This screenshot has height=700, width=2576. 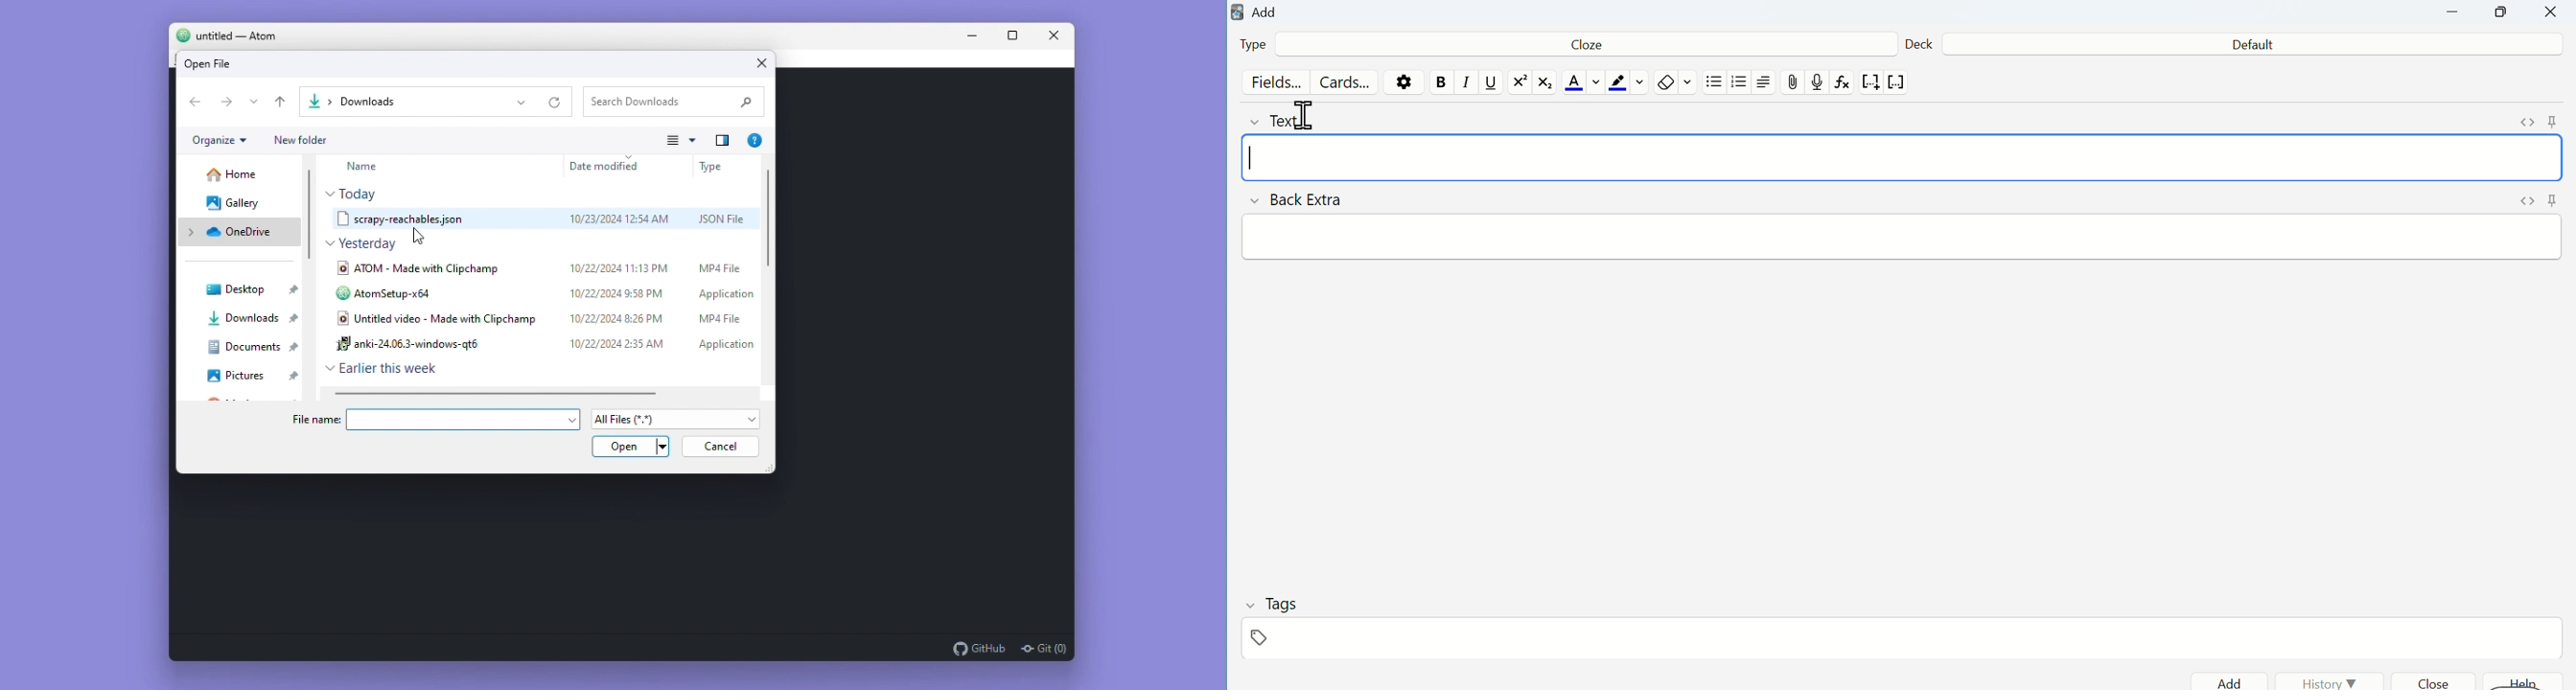 What do you see at coordinates (1007, 35) in the screenshot?
I see `Maximize` at bounding box center [1007, 35].